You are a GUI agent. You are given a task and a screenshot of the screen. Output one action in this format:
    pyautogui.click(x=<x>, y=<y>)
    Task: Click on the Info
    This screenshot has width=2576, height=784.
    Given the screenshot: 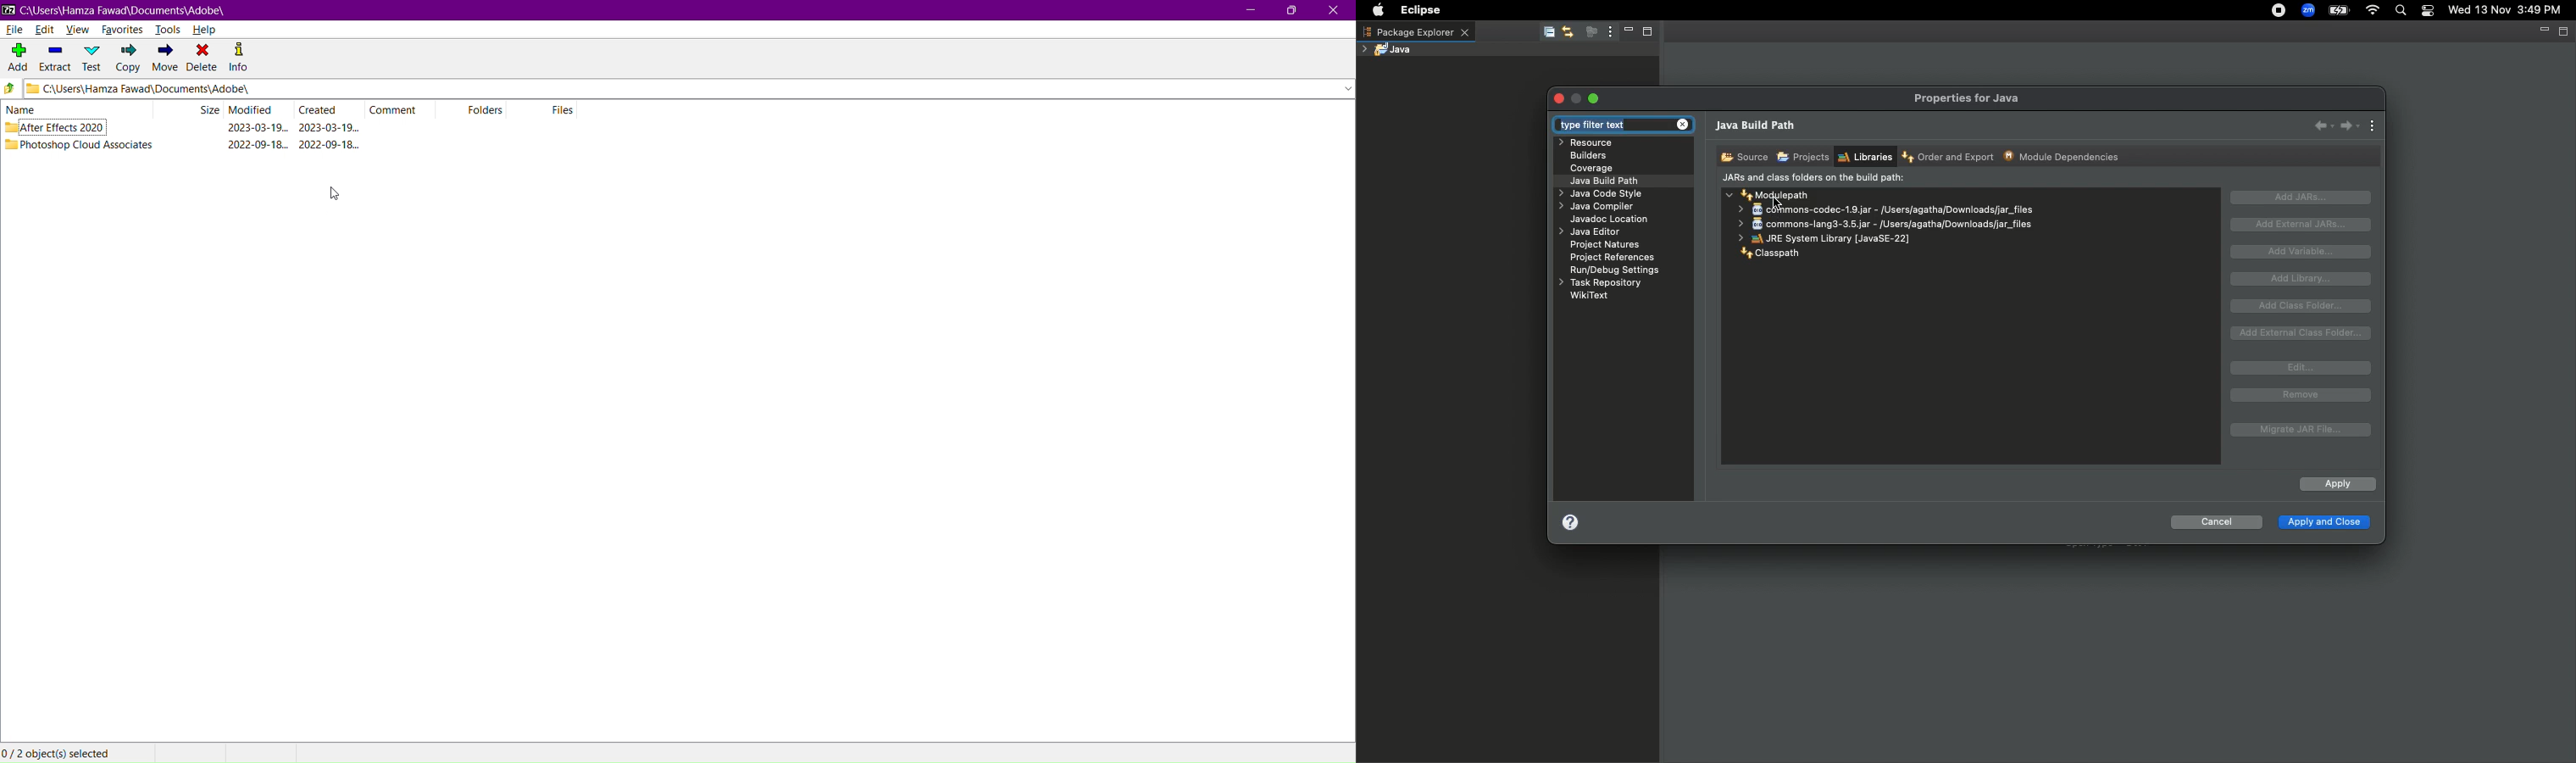 What is the action you would take?
    pyautogui.click(x=244, y=59)
    